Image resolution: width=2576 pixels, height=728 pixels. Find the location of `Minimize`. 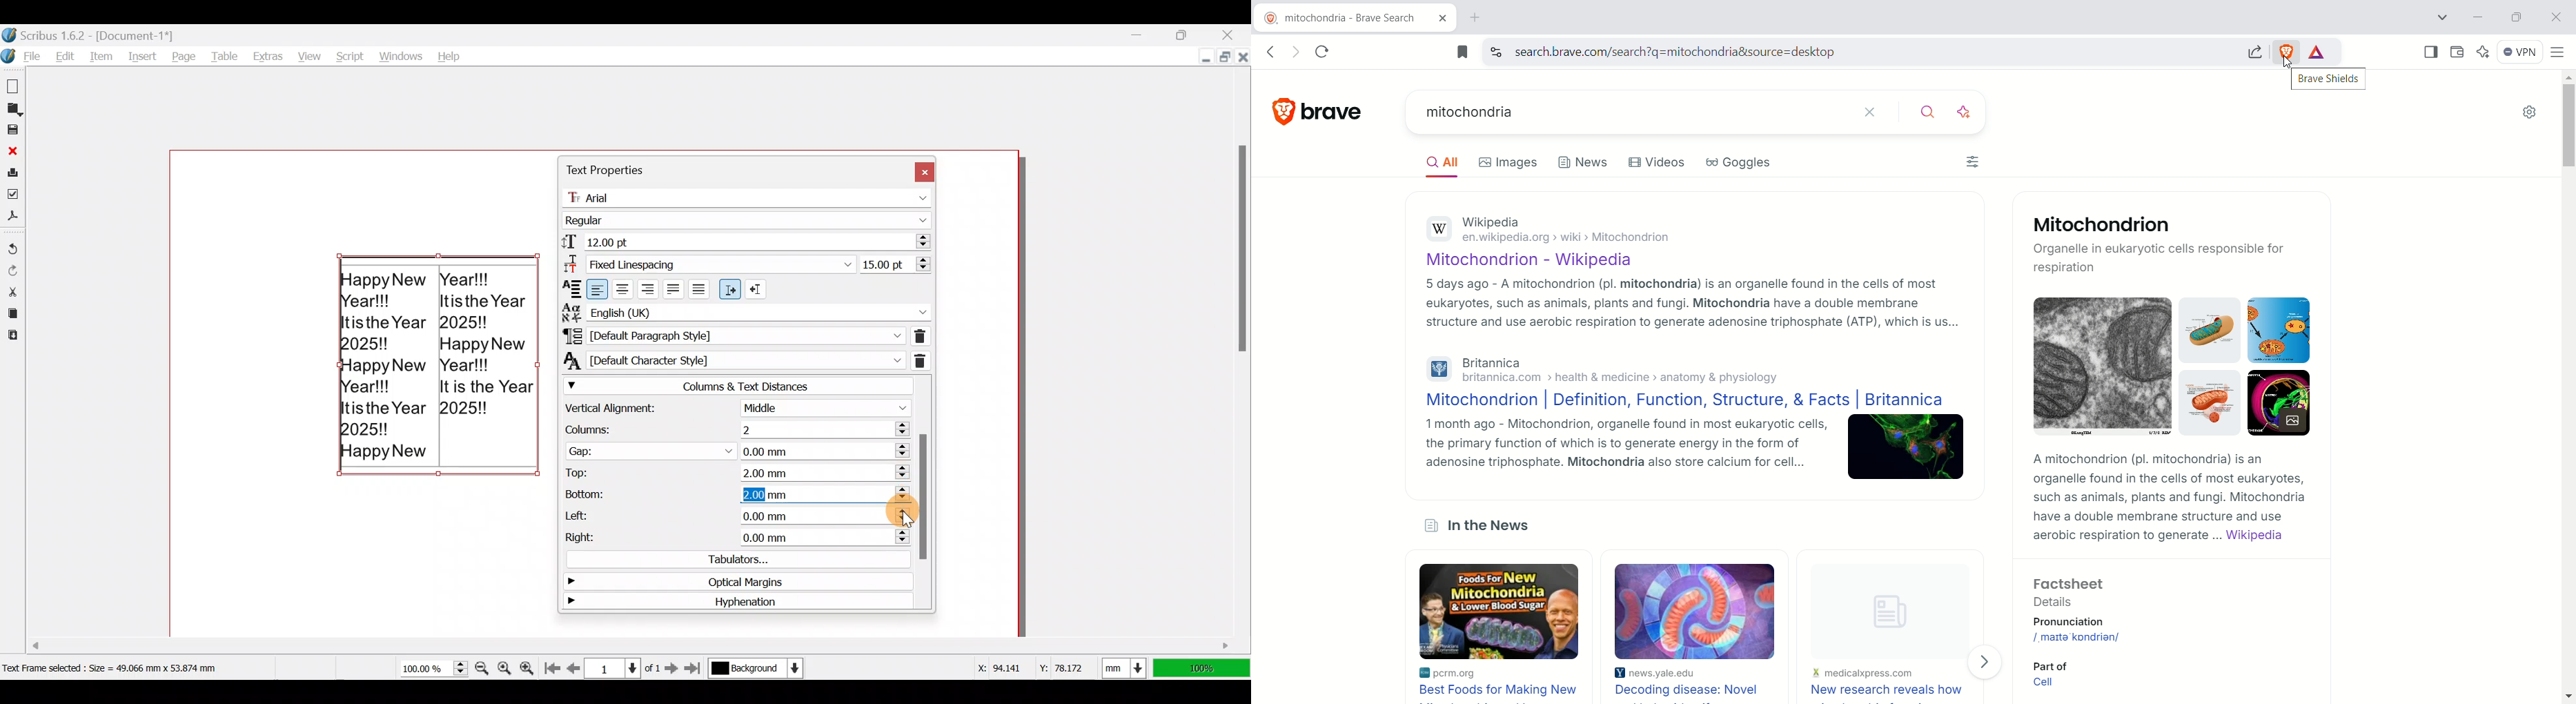

Minimize is located at coordinates (1195, 58).